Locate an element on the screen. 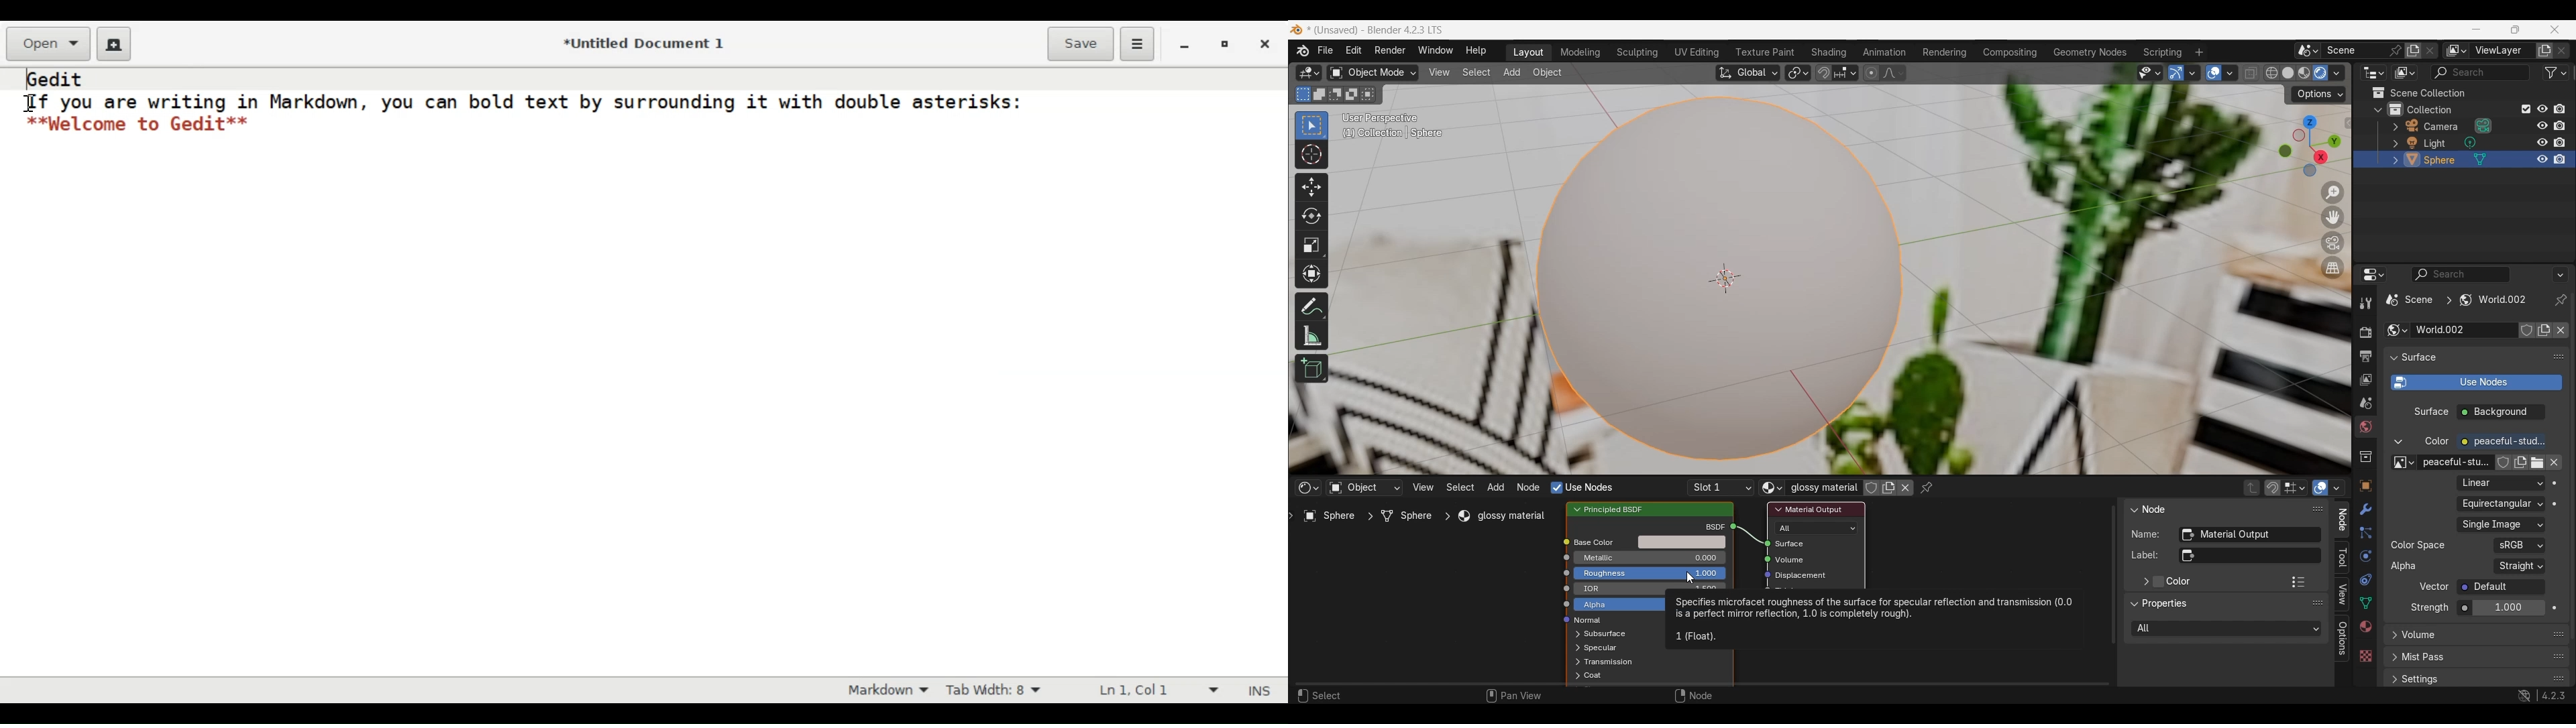 The width and height of the screenshot is (2576, 728). Add new scene is located at coordinates (2414, 50).